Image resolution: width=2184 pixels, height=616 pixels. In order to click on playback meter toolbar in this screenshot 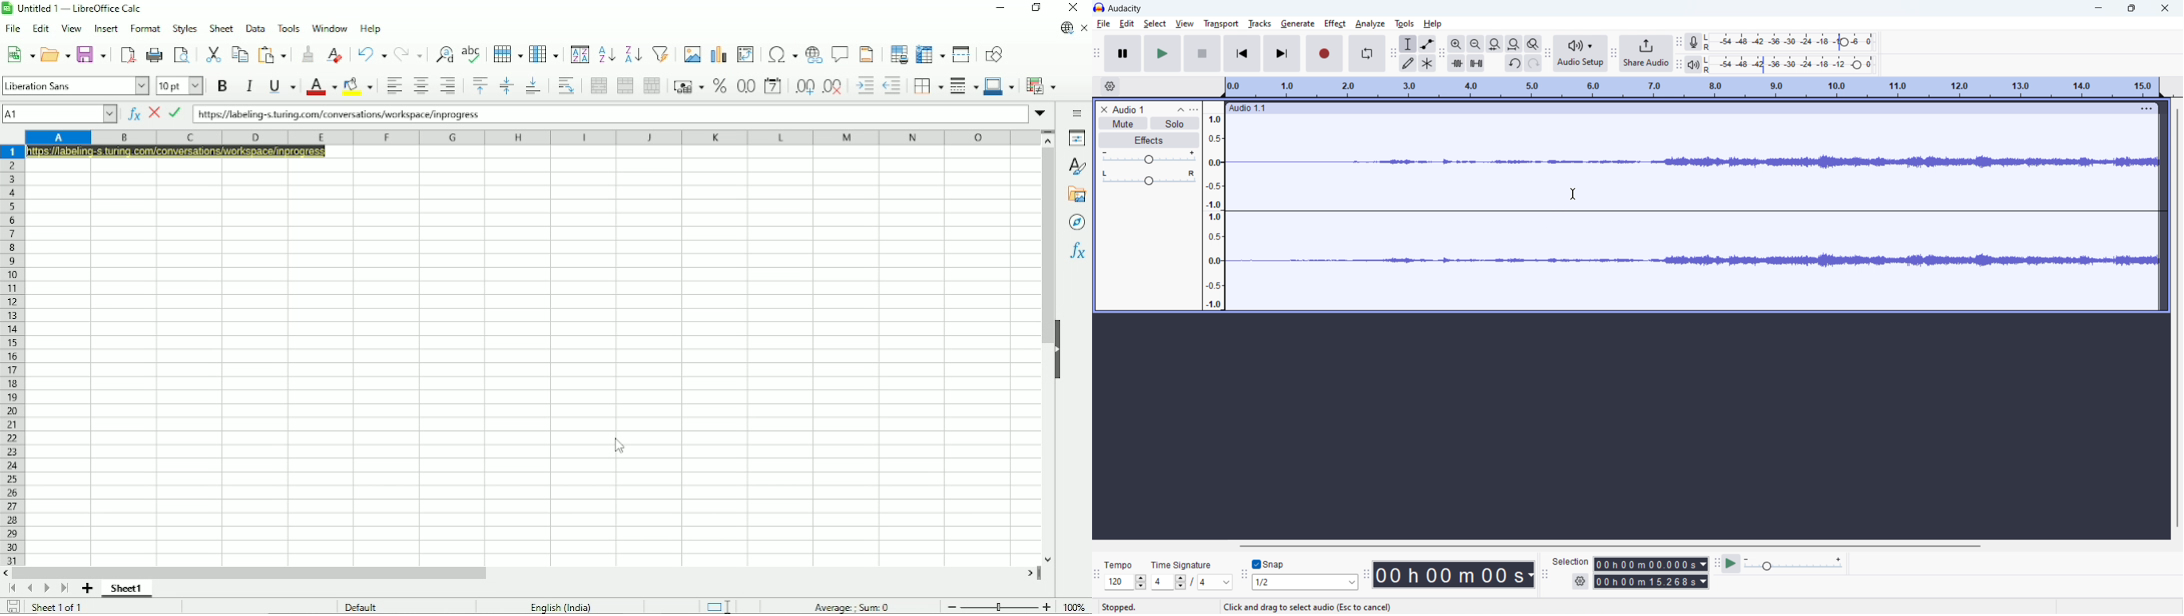, I will do `click(1679, 64)`.